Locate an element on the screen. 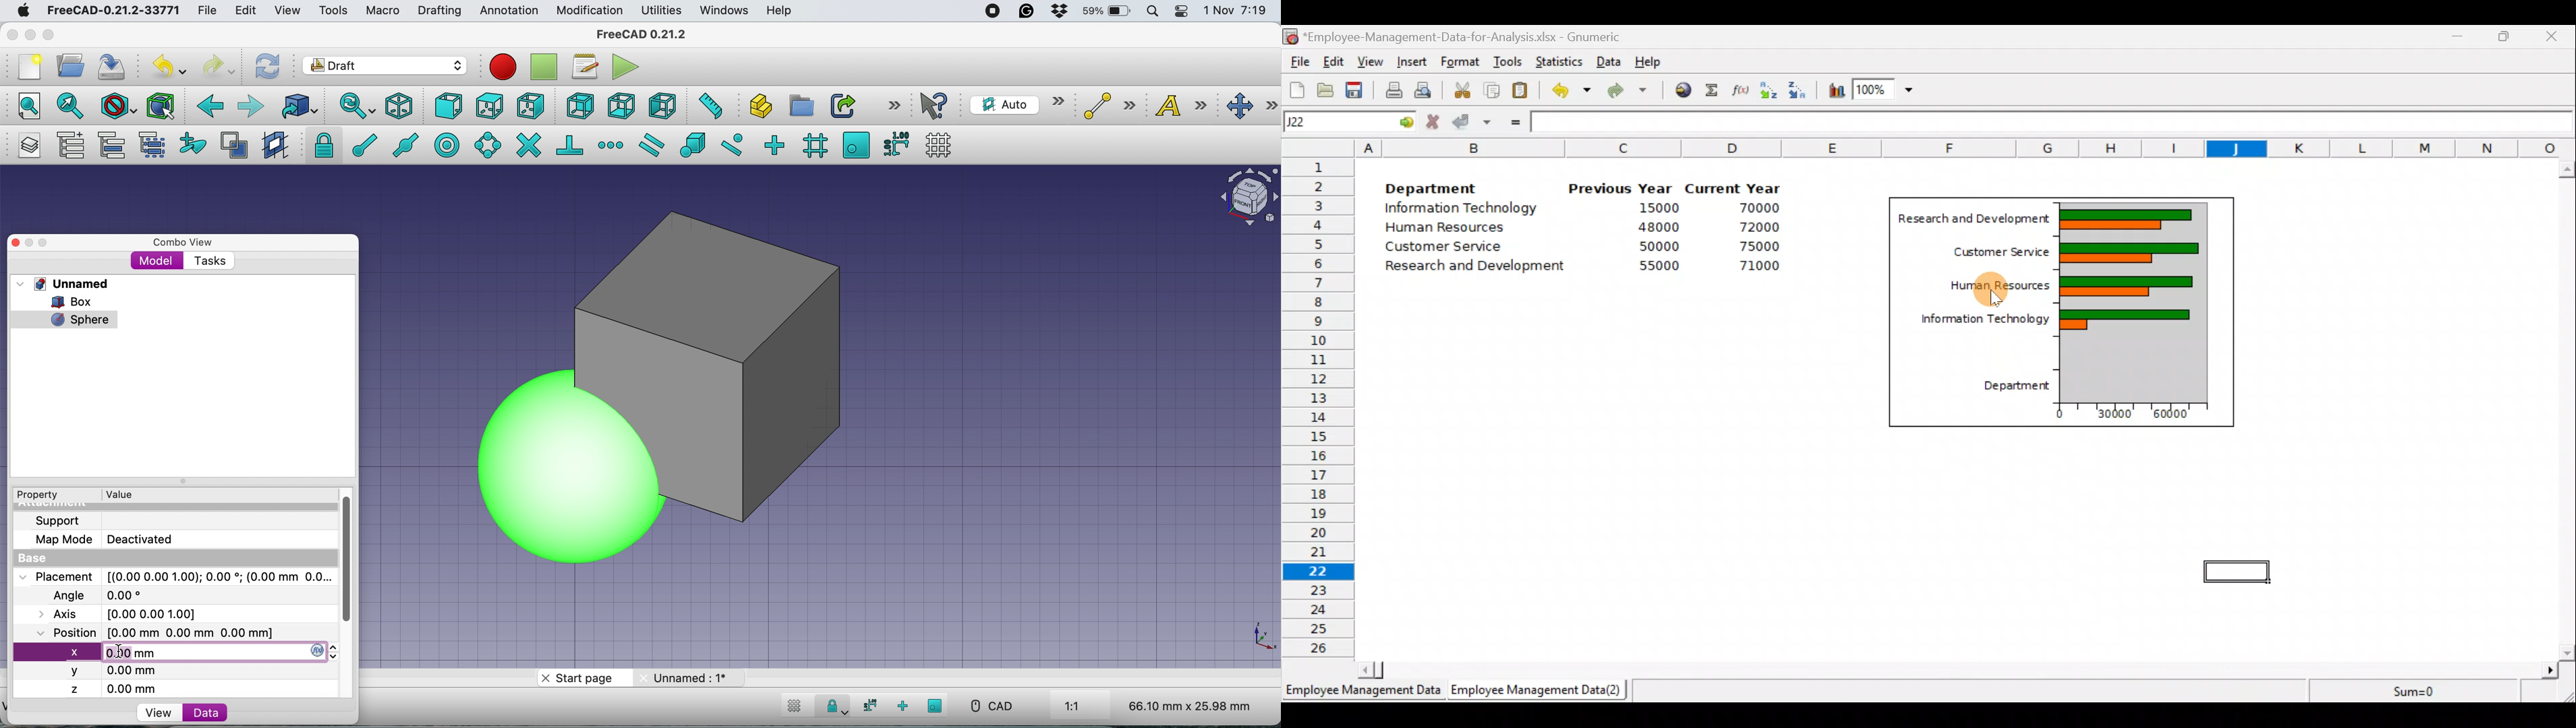 The image size is (2576, 728). model is located at coordinates (157, 260).